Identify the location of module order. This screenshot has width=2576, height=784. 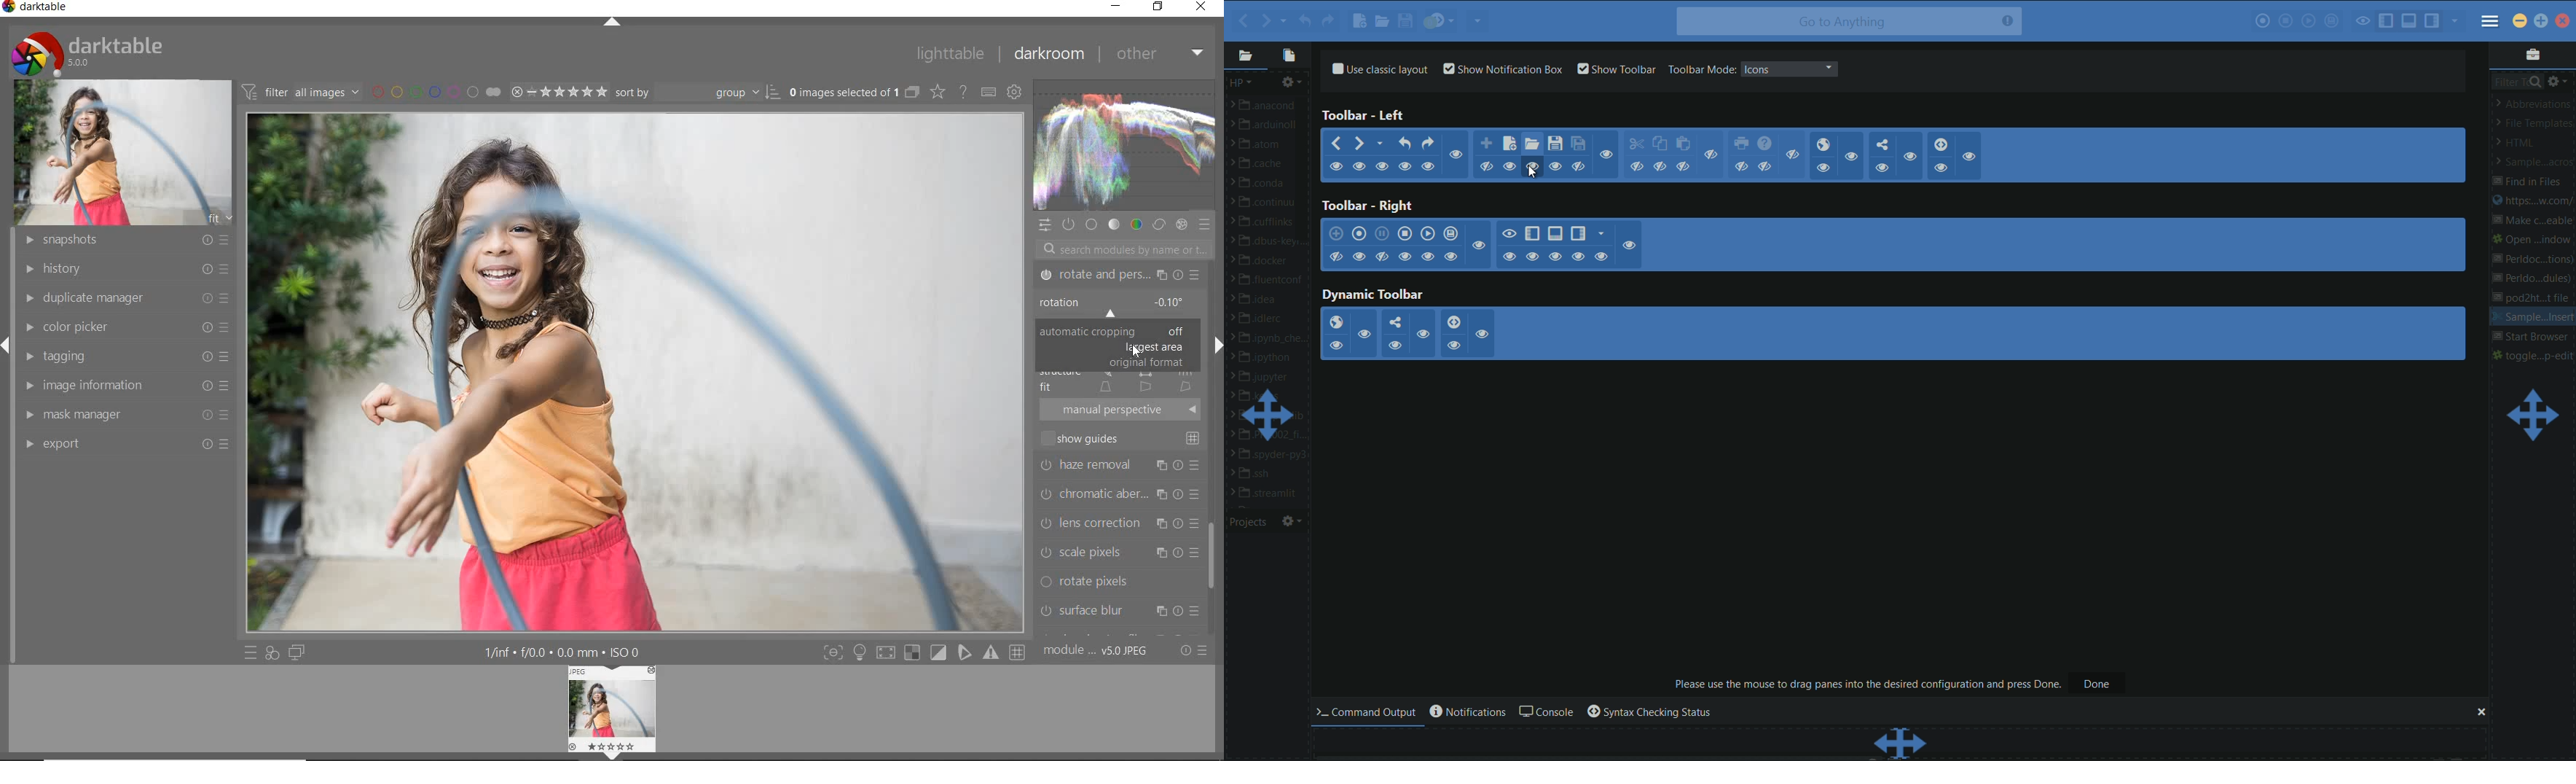
(1096, 652).